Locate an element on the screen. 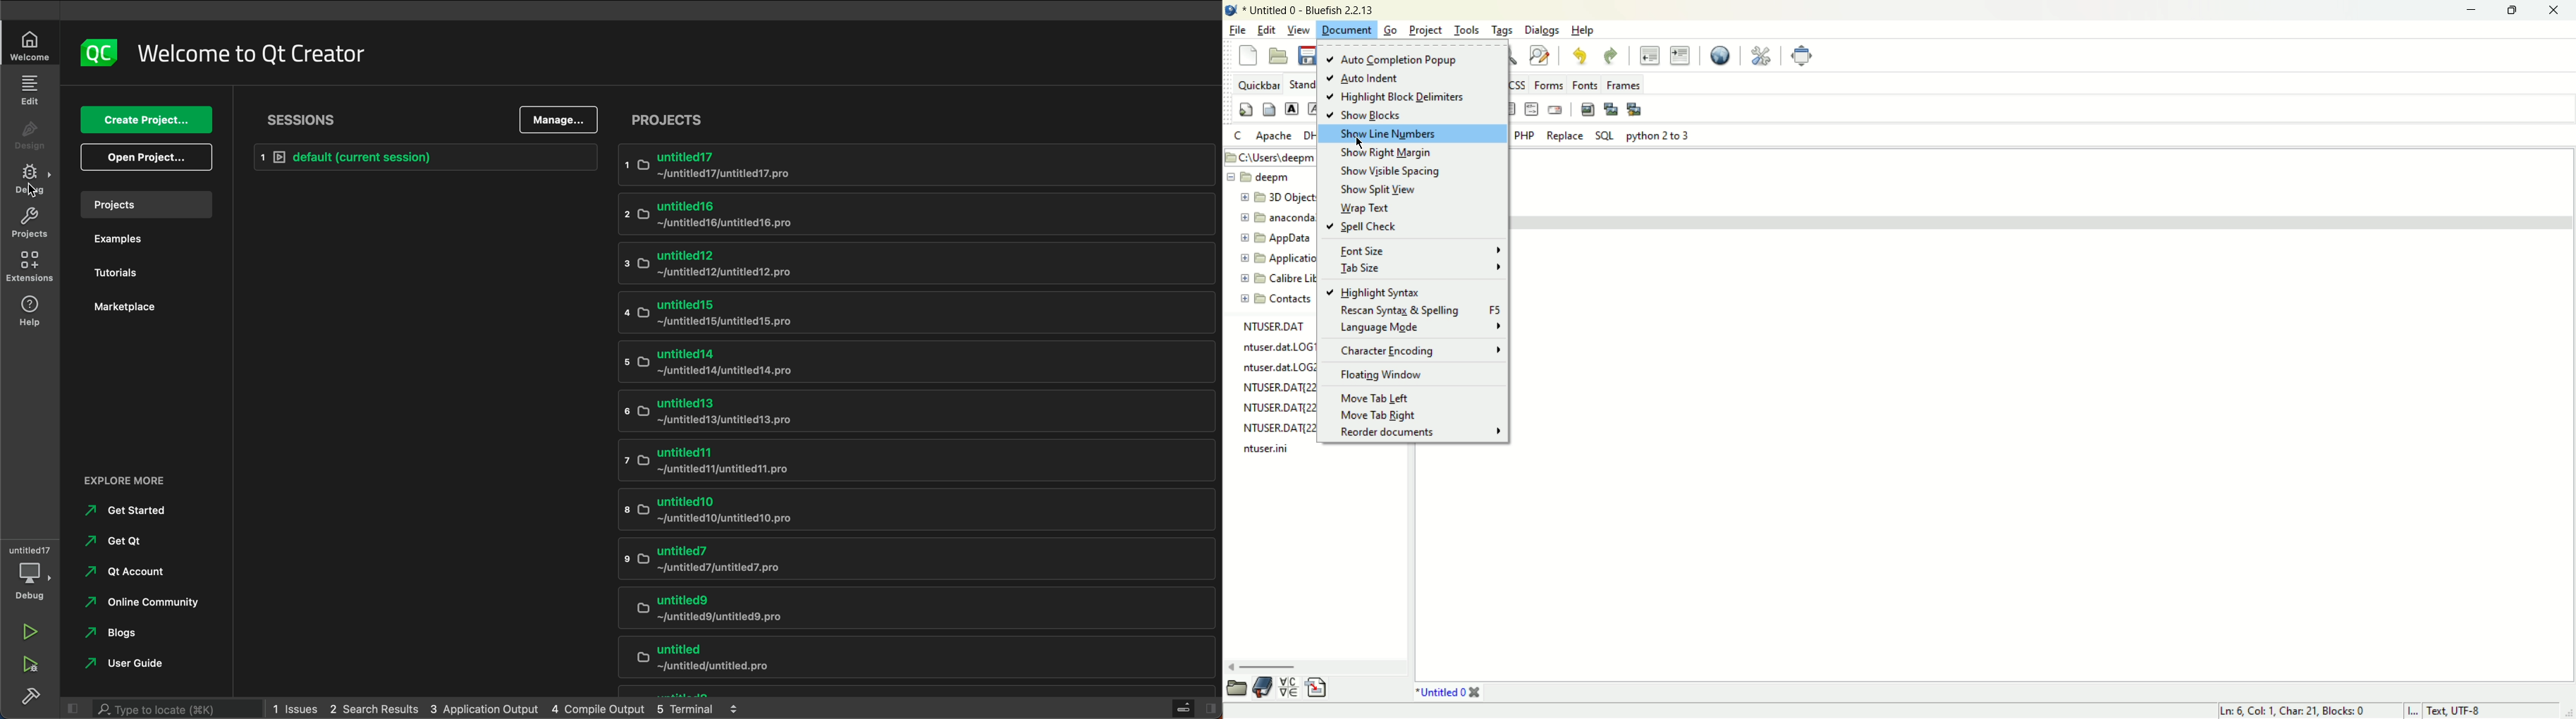  untitled13
~[untitled13/untitled13.pro is located at coordinates (915, 413).